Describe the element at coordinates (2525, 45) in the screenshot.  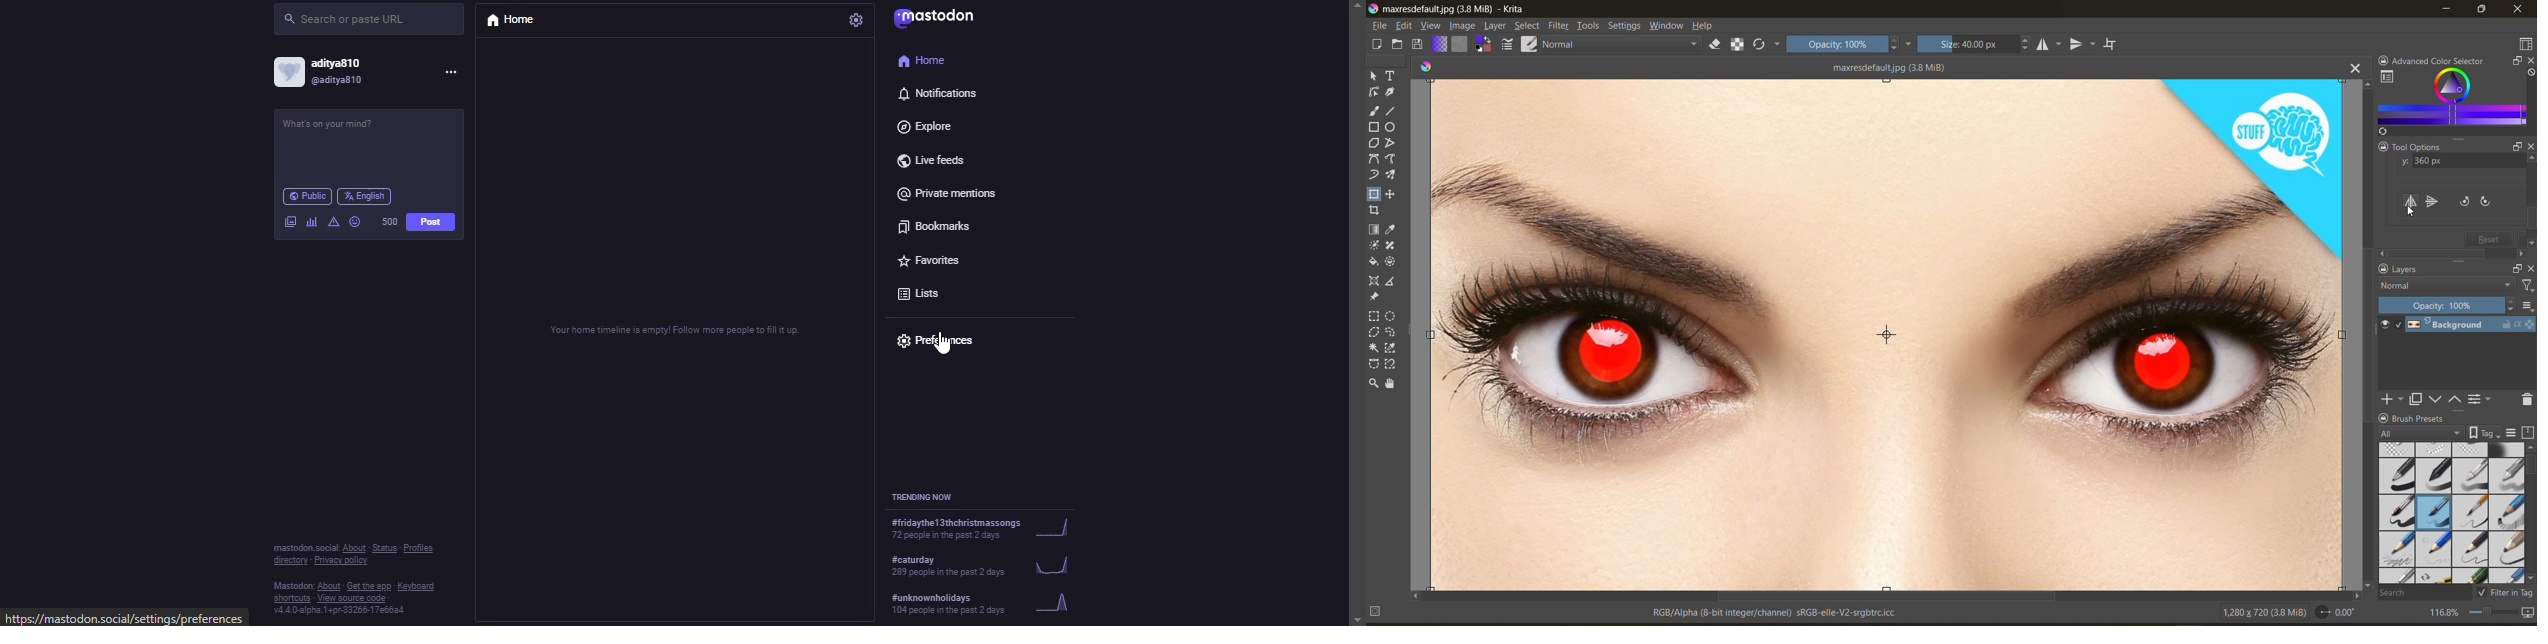
I see `choose workspace` at that location.